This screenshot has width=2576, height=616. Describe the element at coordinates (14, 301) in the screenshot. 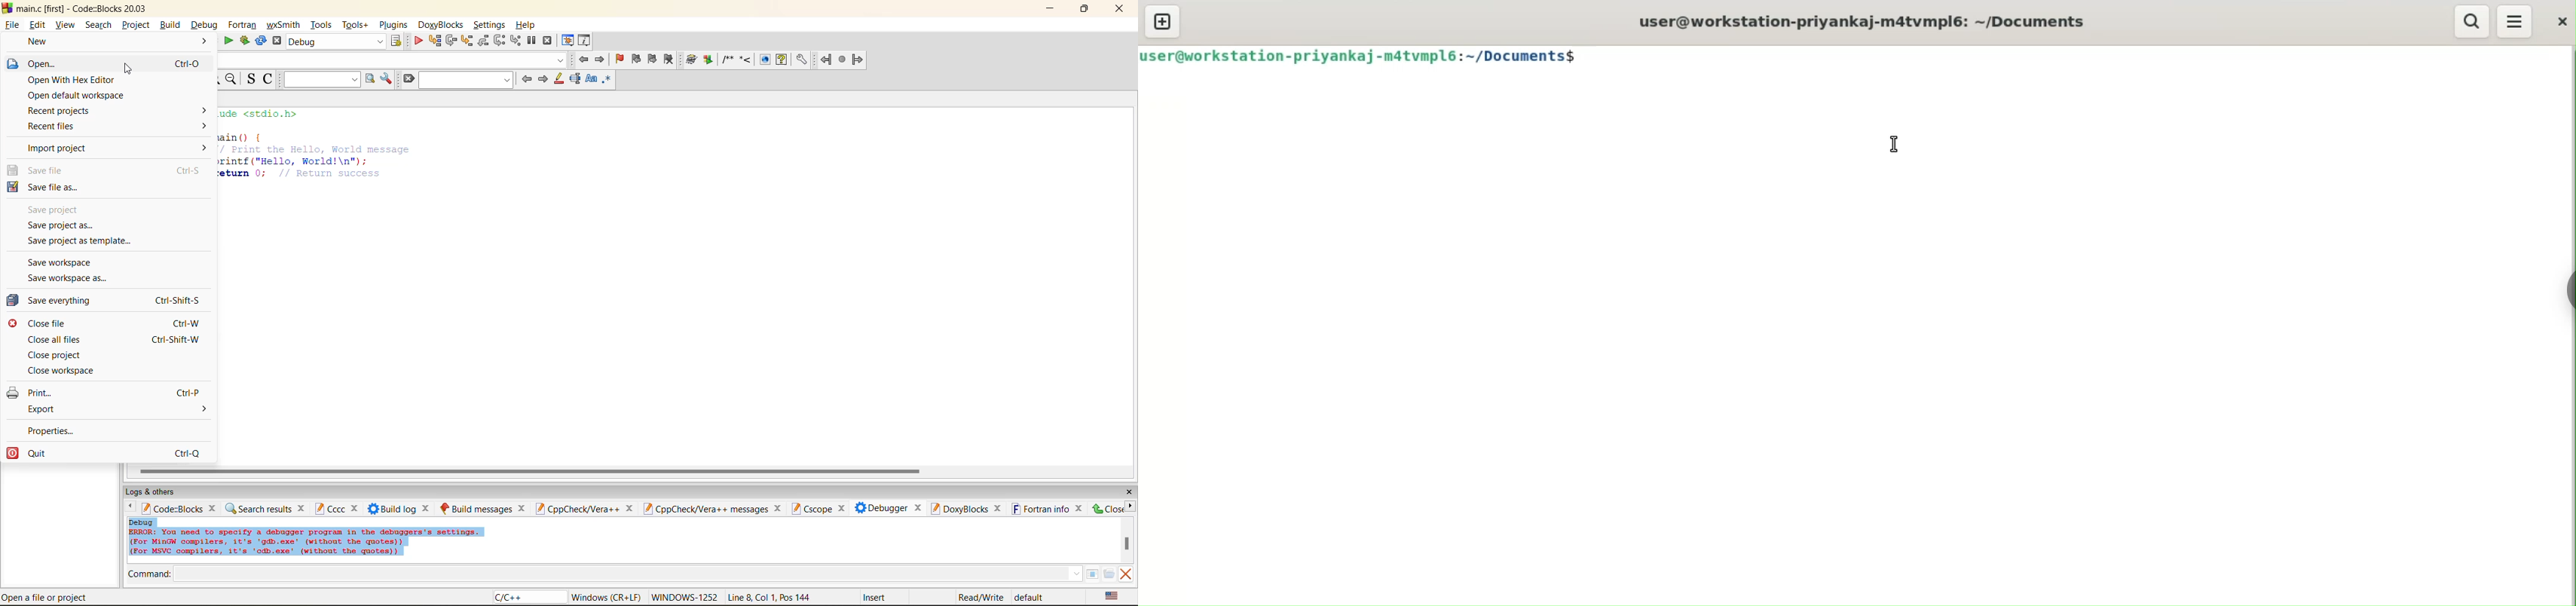

I see `save everything icon` at that location.